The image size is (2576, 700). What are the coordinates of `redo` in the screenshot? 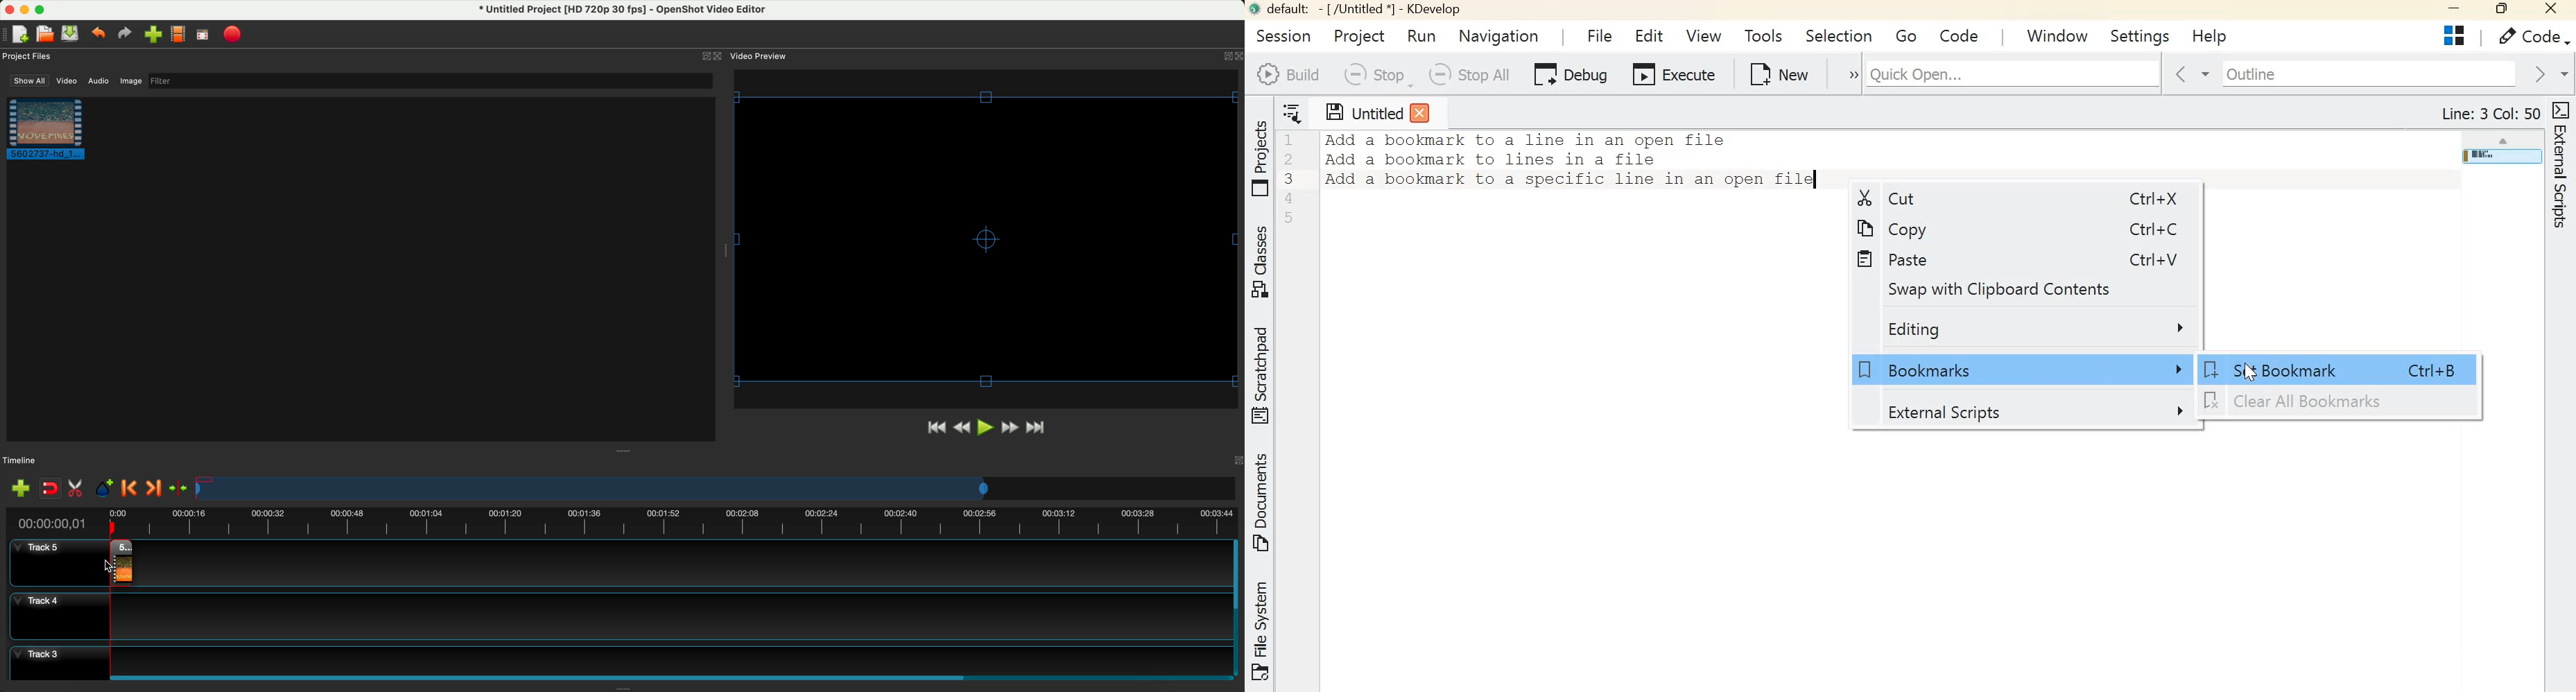 It's located at (125, 34).